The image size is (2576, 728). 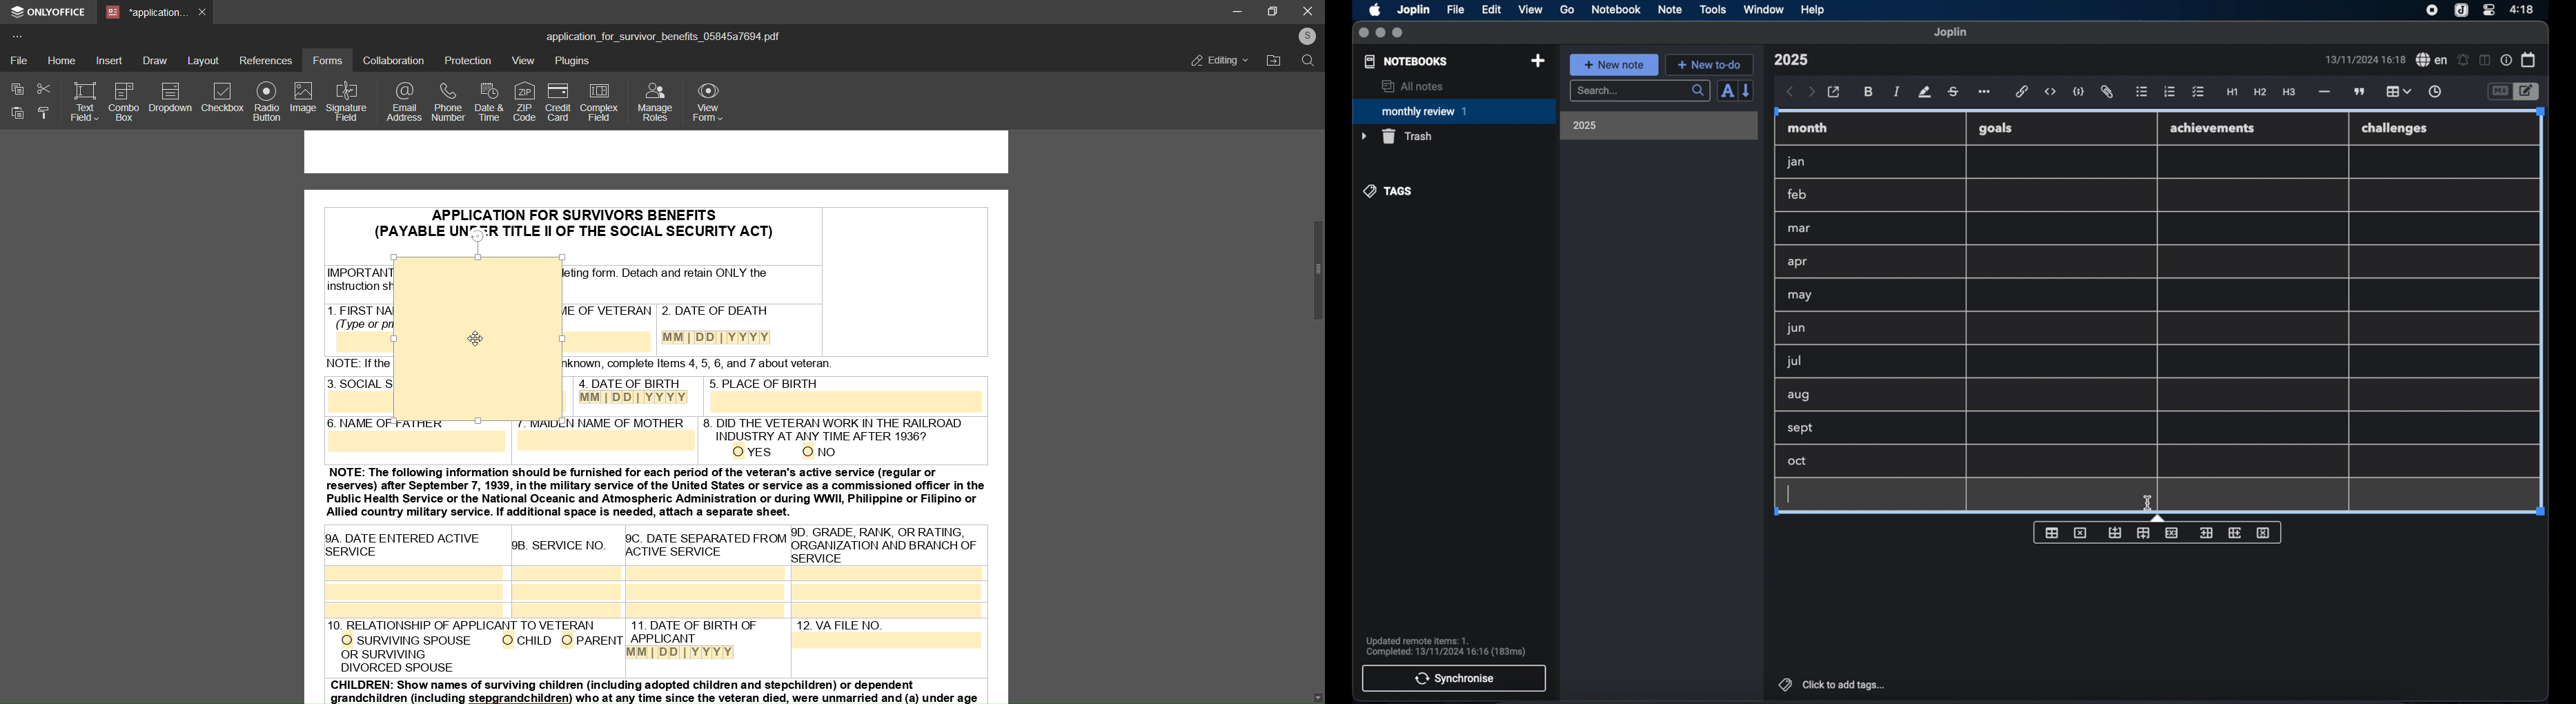 What do you see at coordinates (1585, 125) in the screenshot?
I see `2025` at bounding box center [1585, 125].